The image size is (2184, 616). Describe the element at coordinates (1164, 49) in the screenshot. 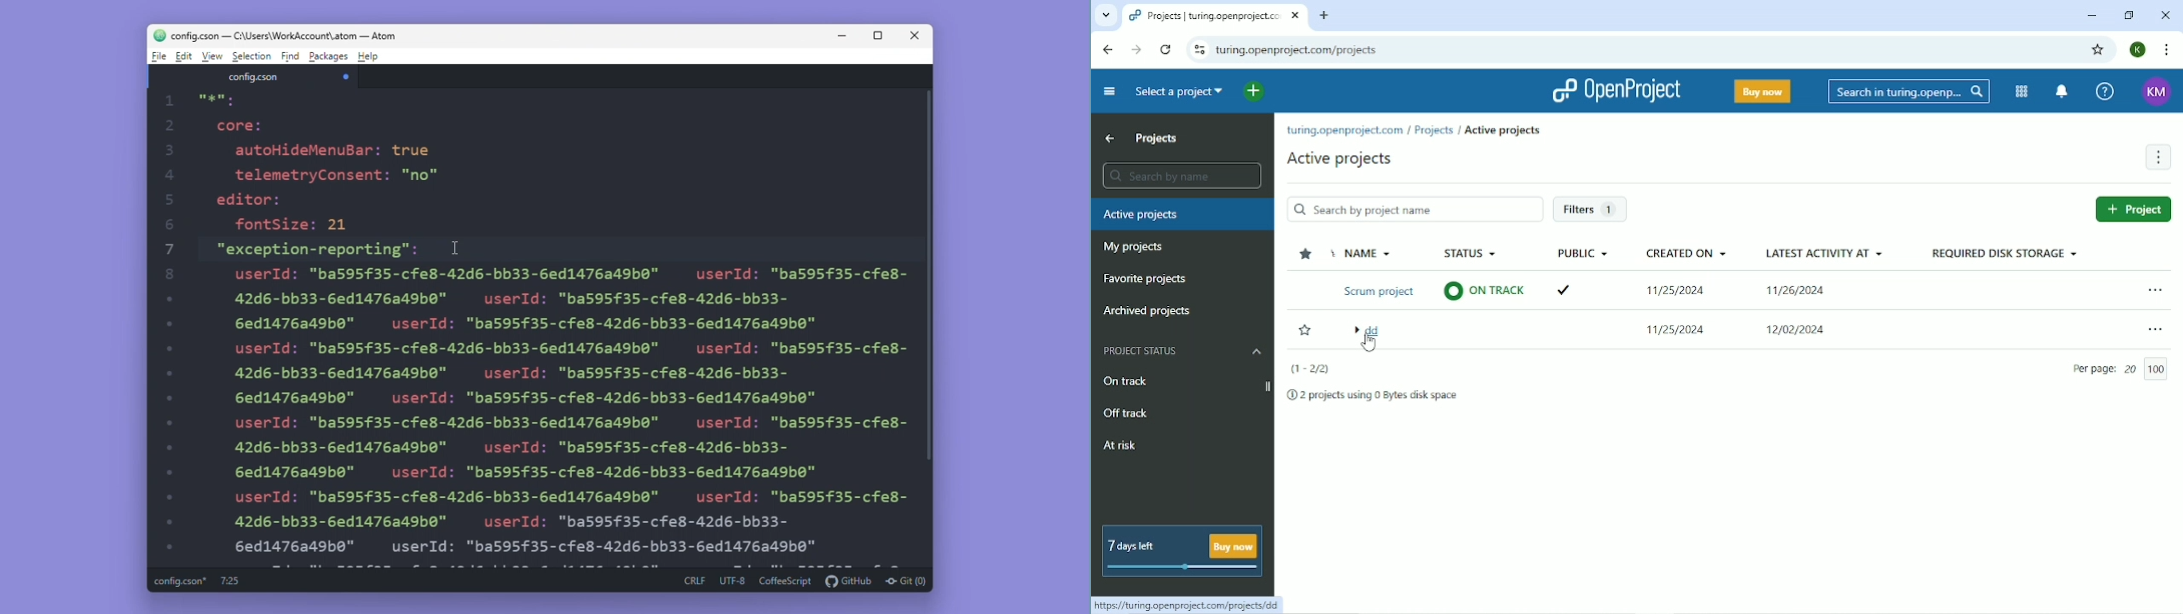

I see `Reload this page` at that location.